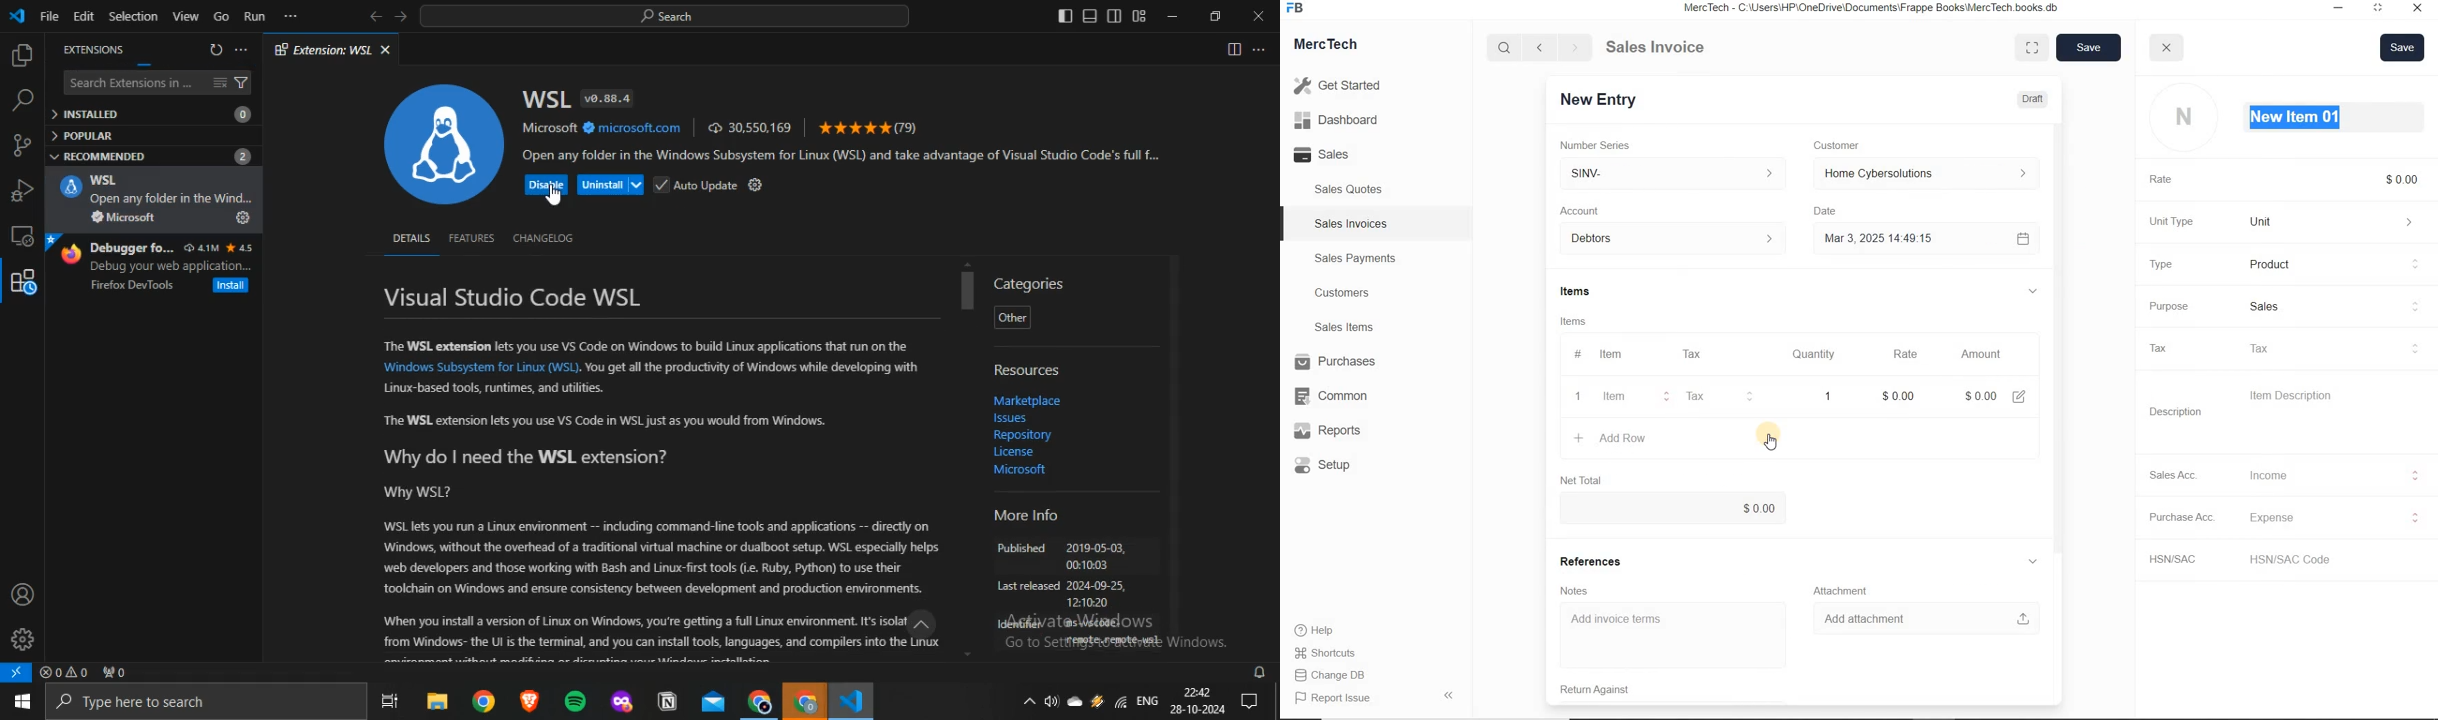 The image size is (2464, 728). Describe the element at coordinates (1353, 259) in the screenshot. I see `Sales Payments` at that location.